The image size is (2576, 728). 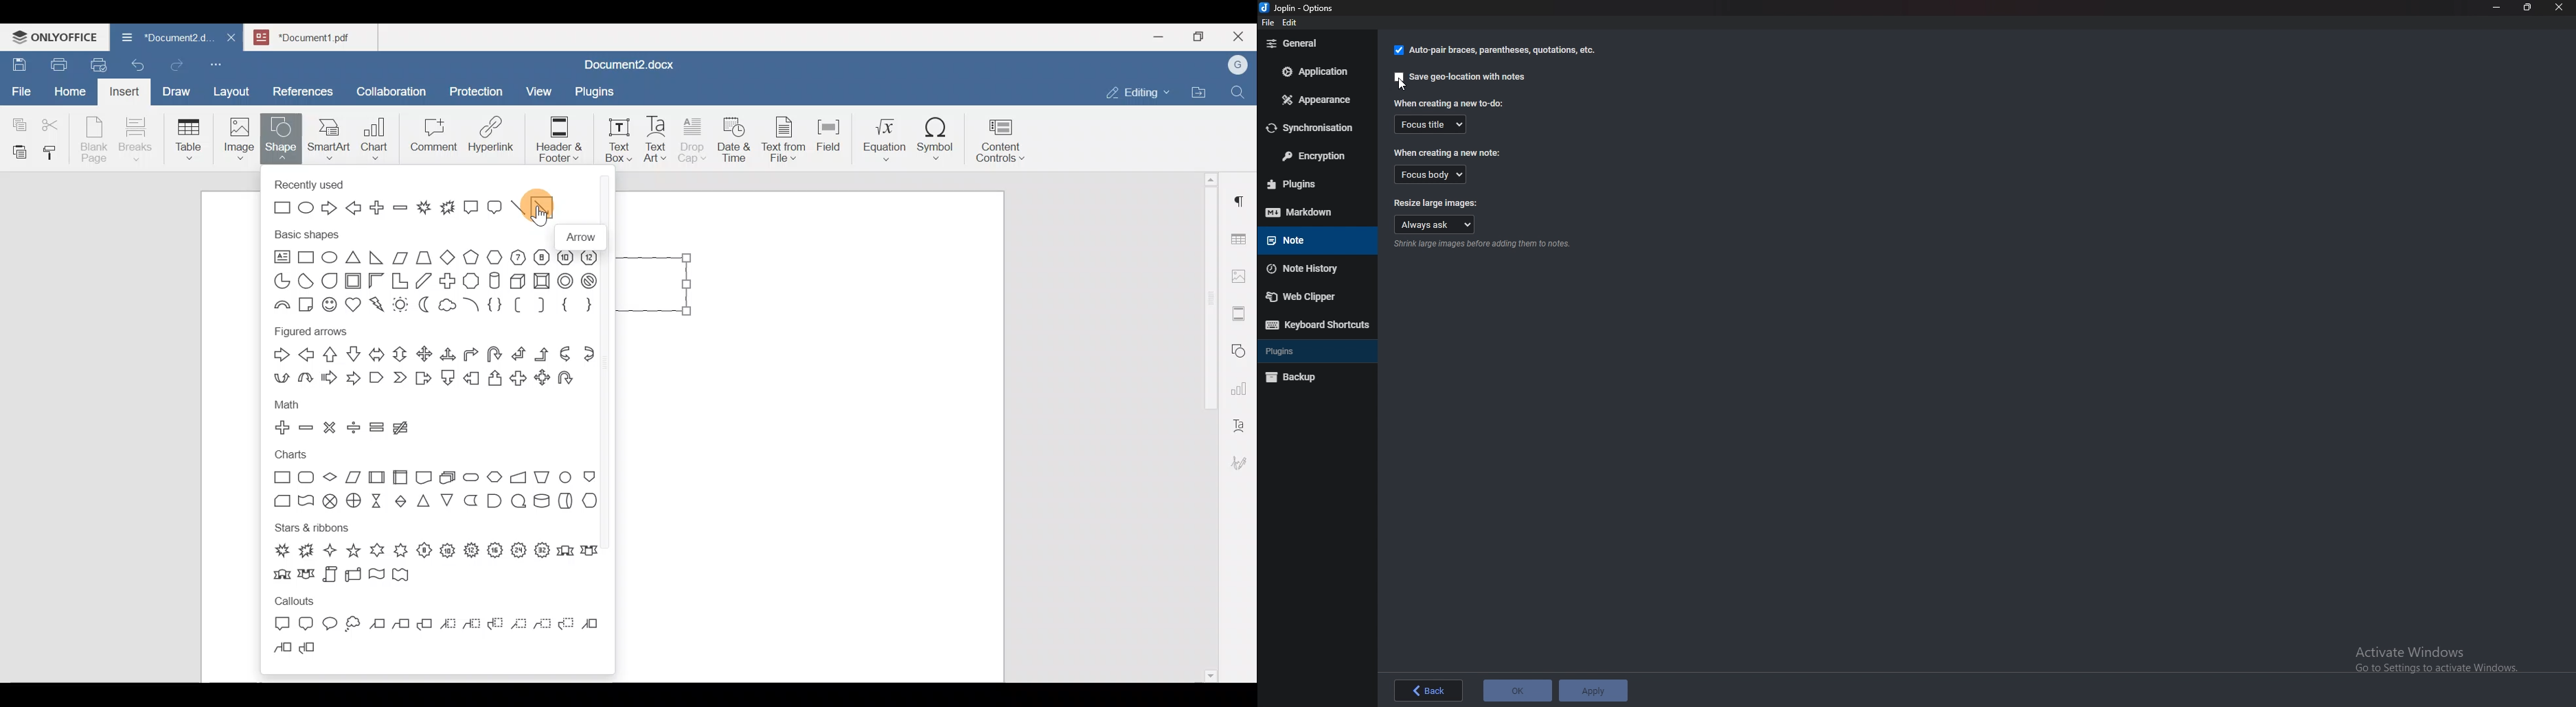 What do you see at coordinates (786, 138) in the screenshot?
I see `Text from file` at bounding box center [786, 138].